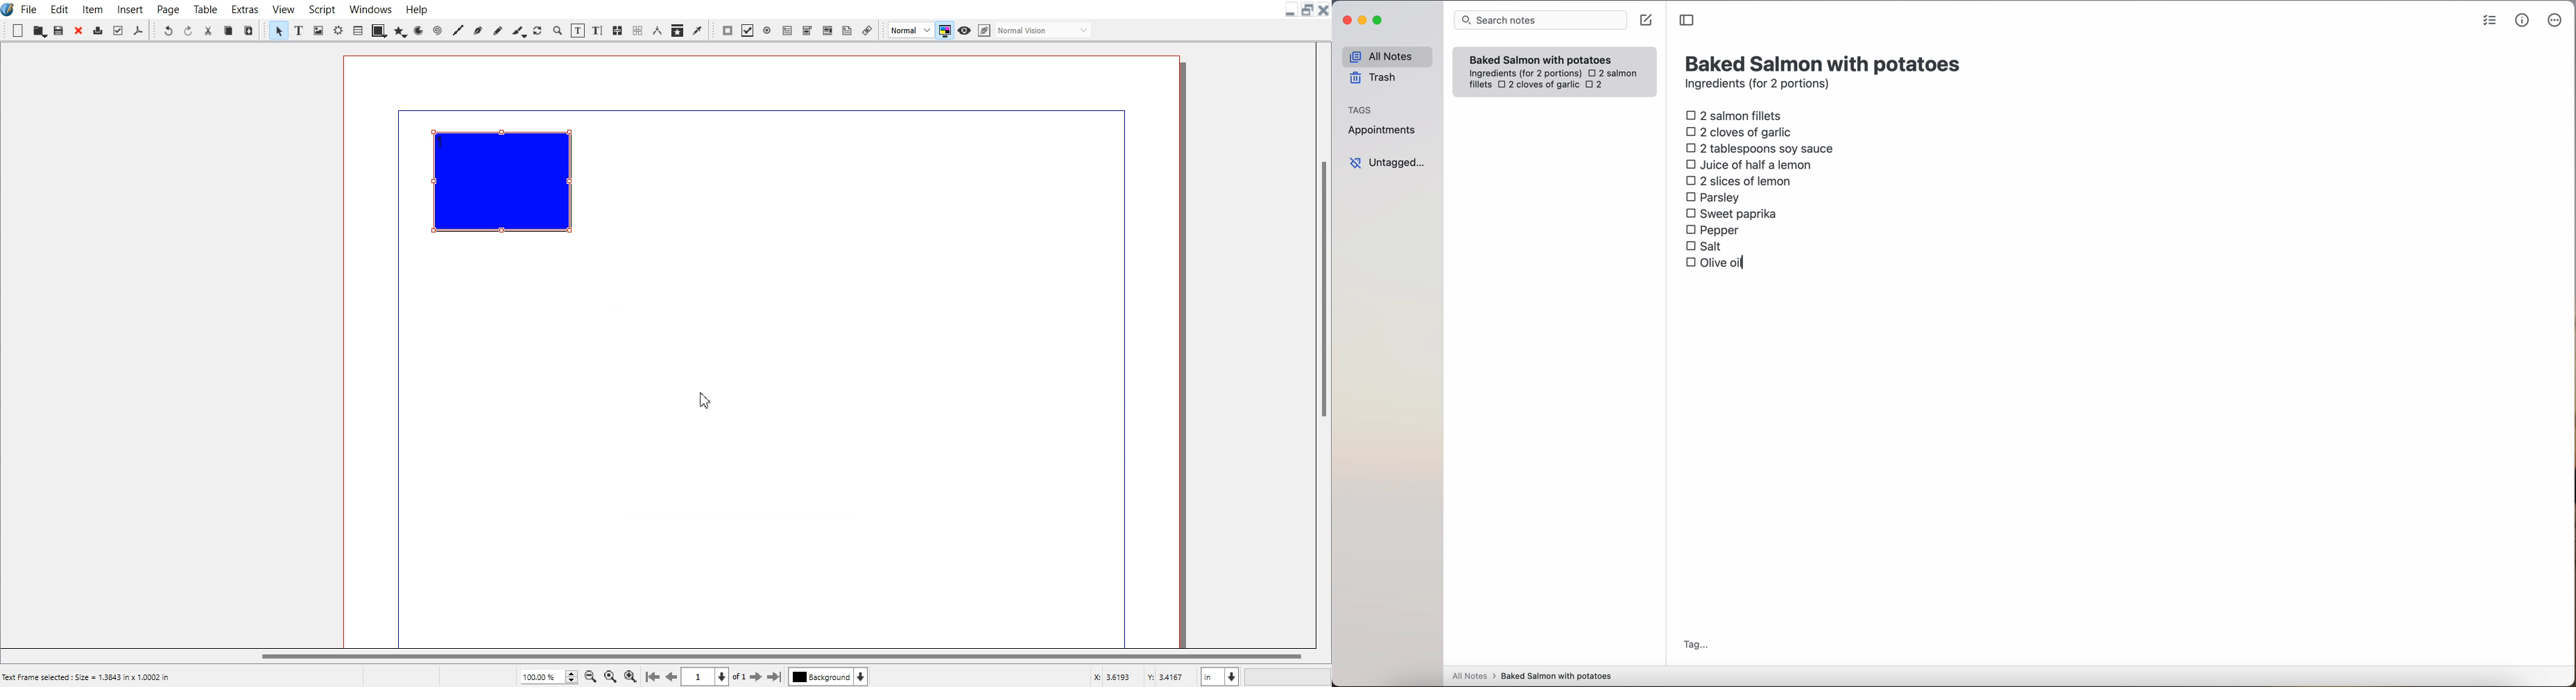 The width and height of the screenshot is (2576, 700). What do you see at coordinates (1739, 180) in the screenshot?
I see `2 slices of lemon` at bounding box center [1739, 180].